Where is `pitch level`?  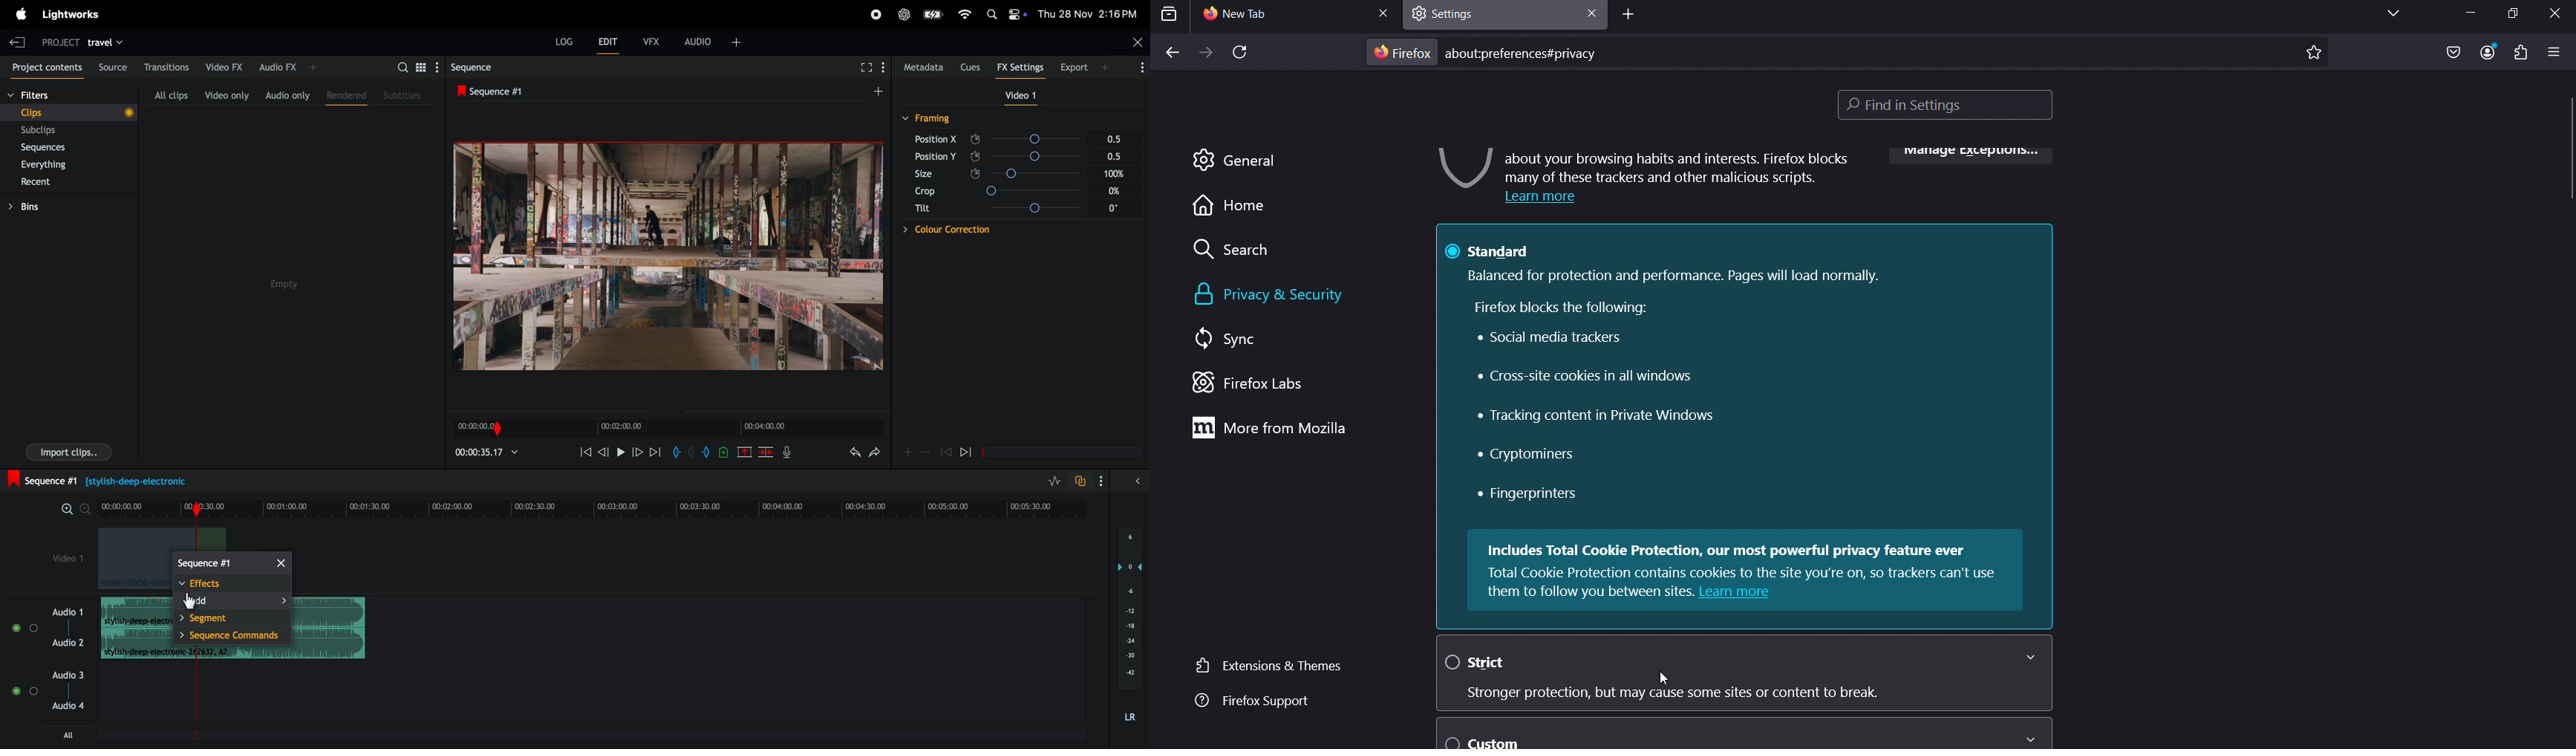
pitch level is located at coordinates (1129, 630).